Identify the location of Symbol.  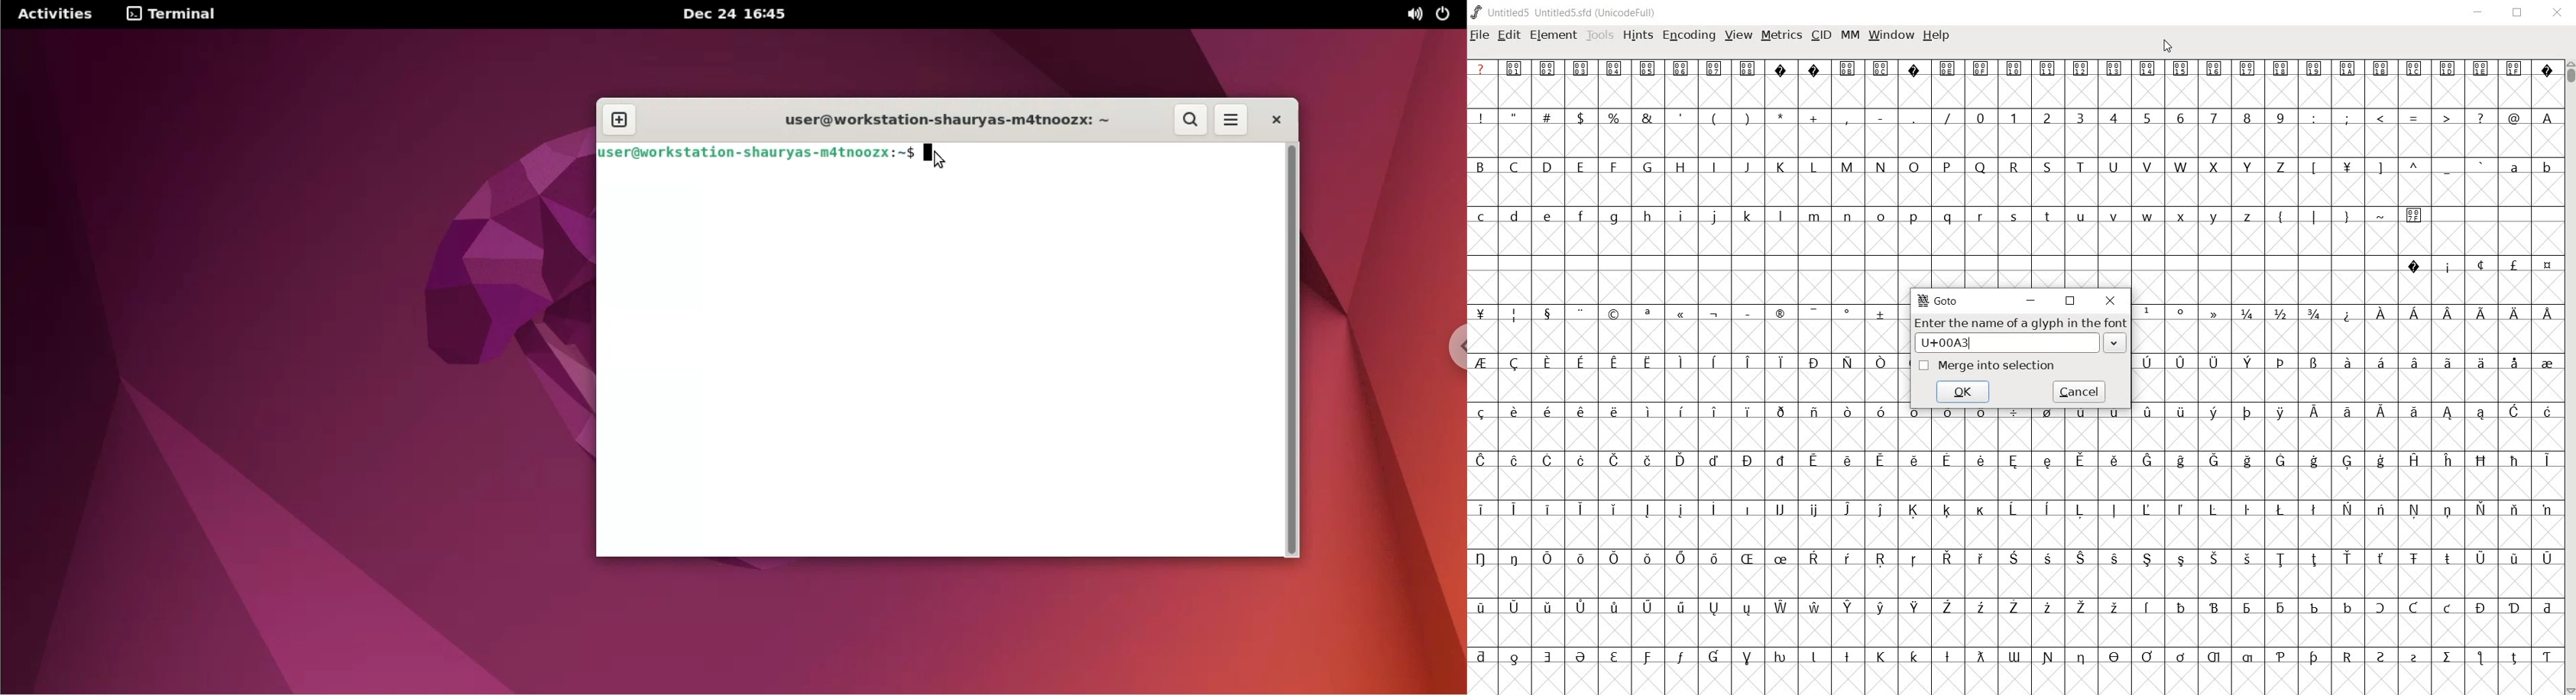
(2248, 558).